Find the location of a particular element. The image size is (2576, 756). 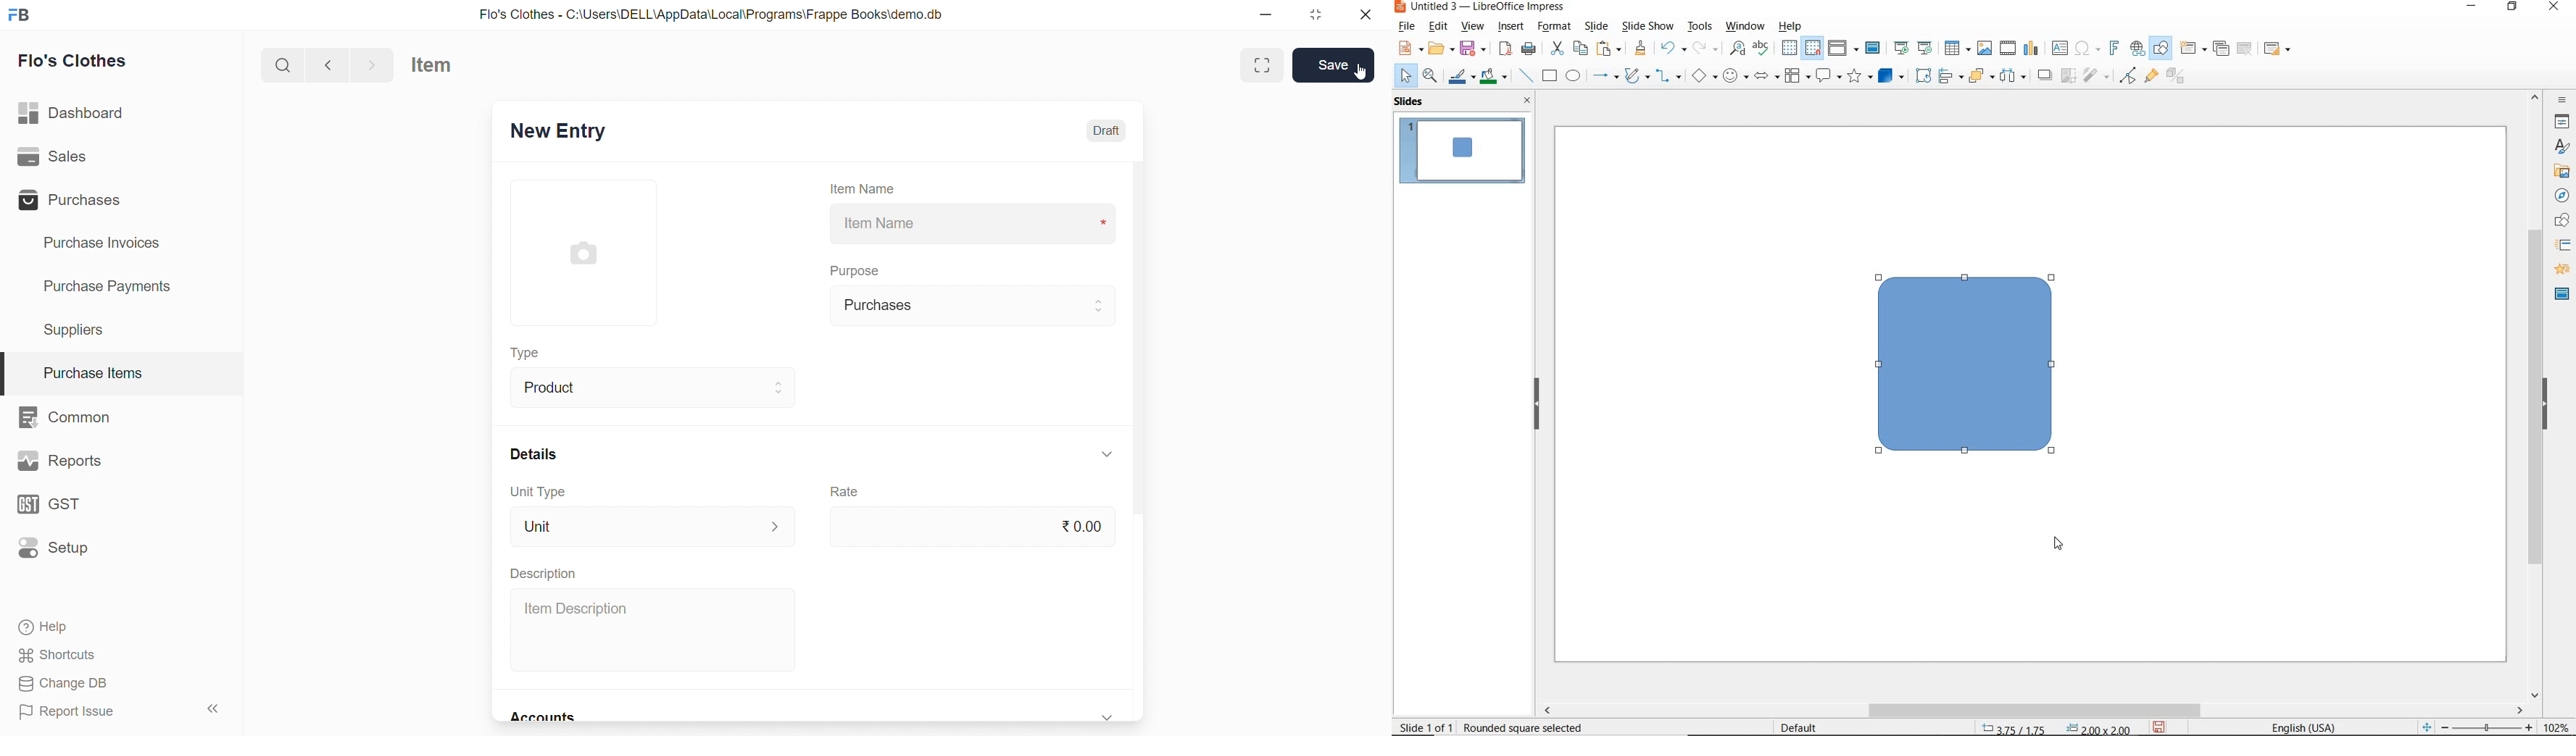

minimize is located at coordinates (1271, 14).